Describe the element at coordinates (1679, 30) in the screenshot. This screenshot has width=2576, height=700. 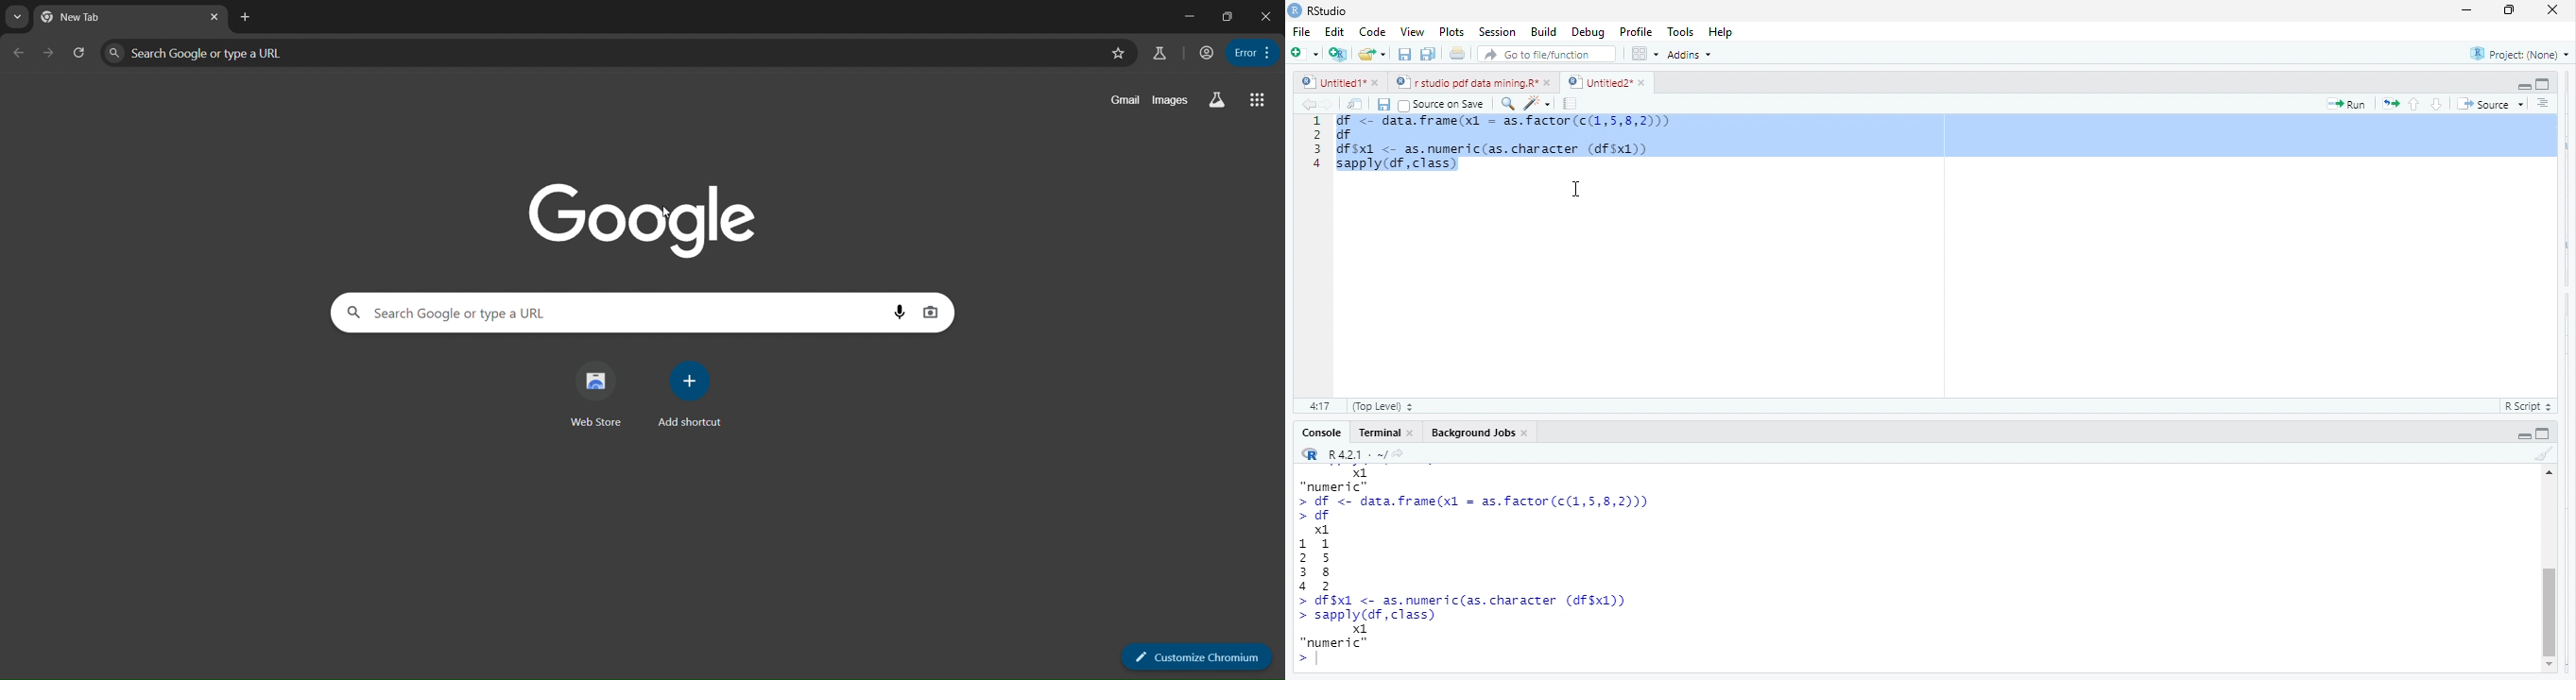
I see `tools` at that location.